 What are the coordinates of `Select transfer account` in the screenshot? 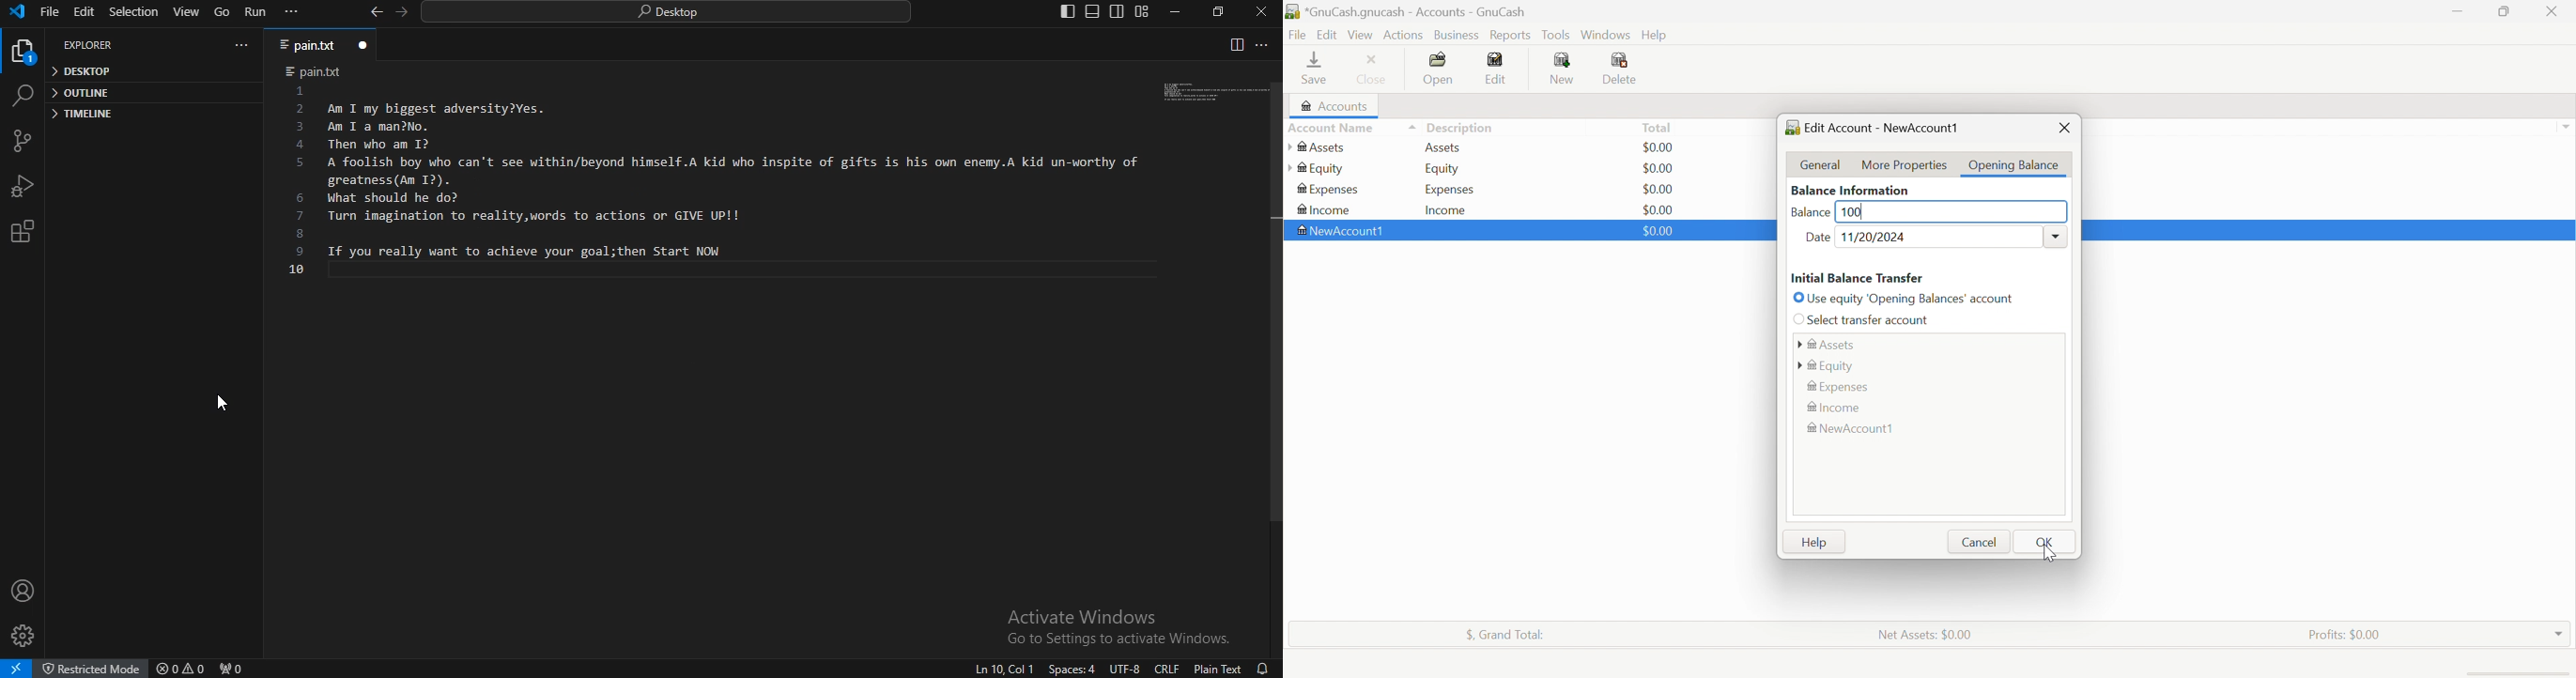 It's located at (1865, 319).